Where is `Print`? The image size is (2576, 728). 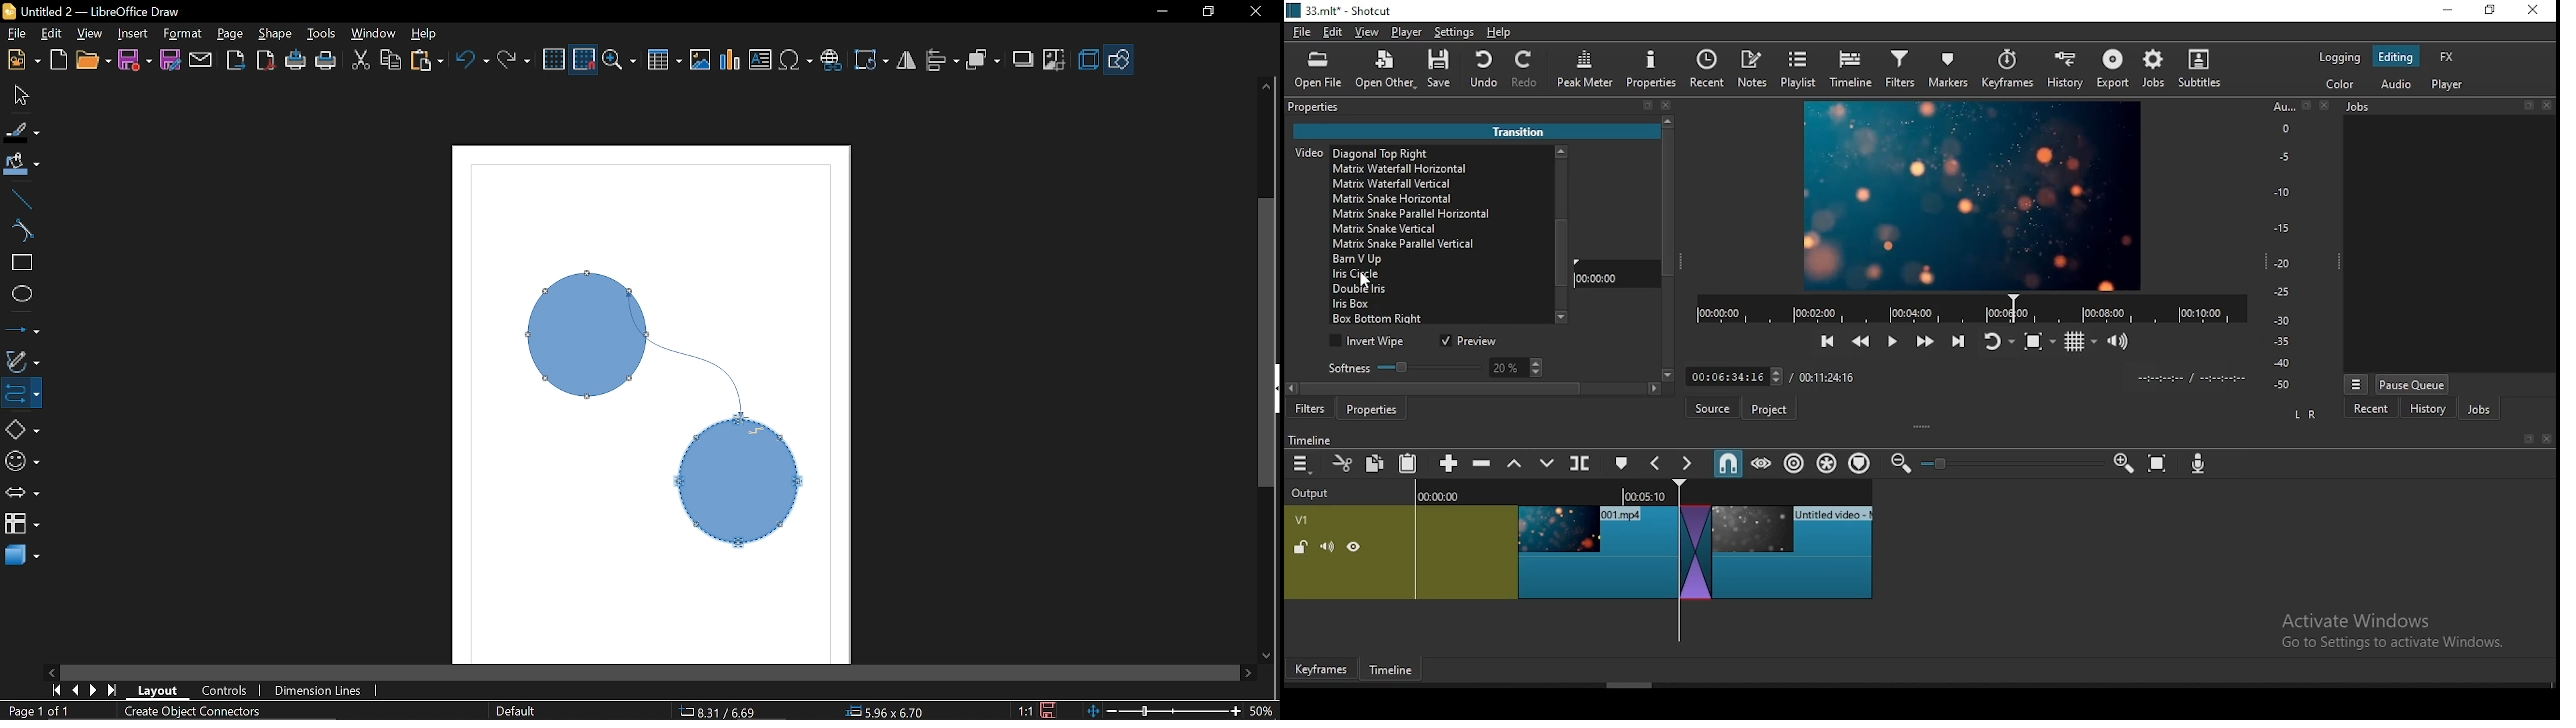 Print is located at coordinates (326, 60).